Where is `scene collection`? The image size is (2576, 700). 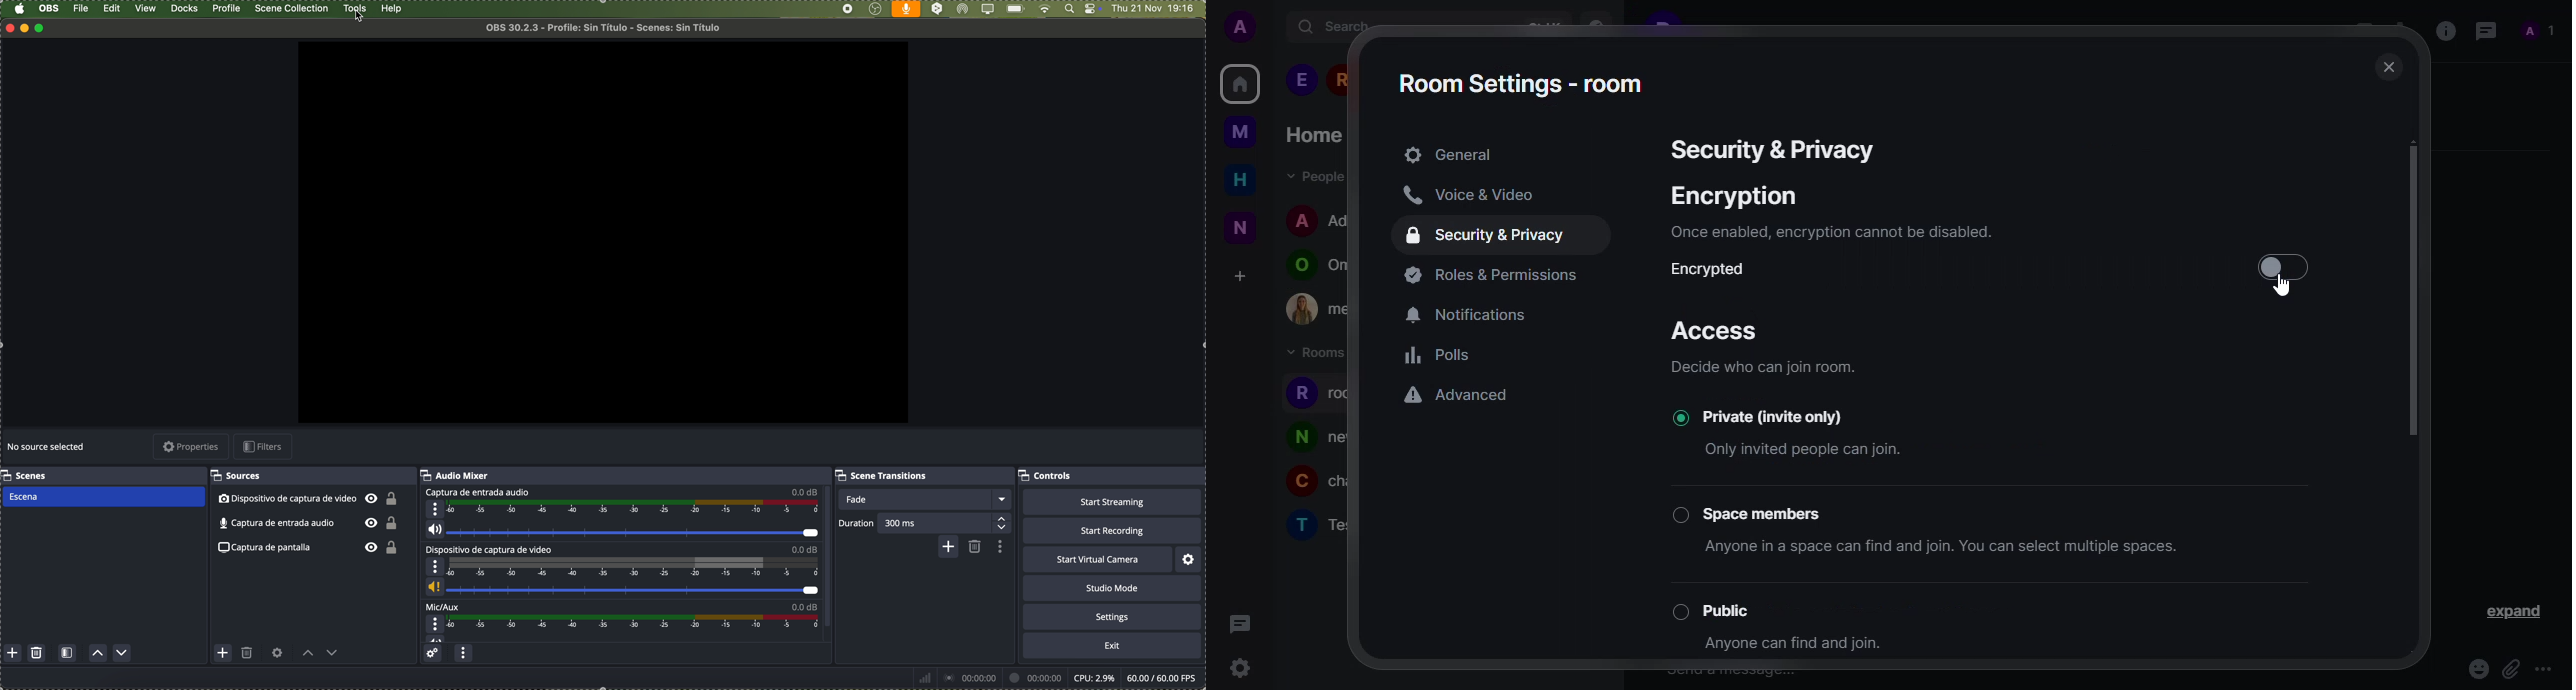 scene collection is located at coordinates (292, 9).